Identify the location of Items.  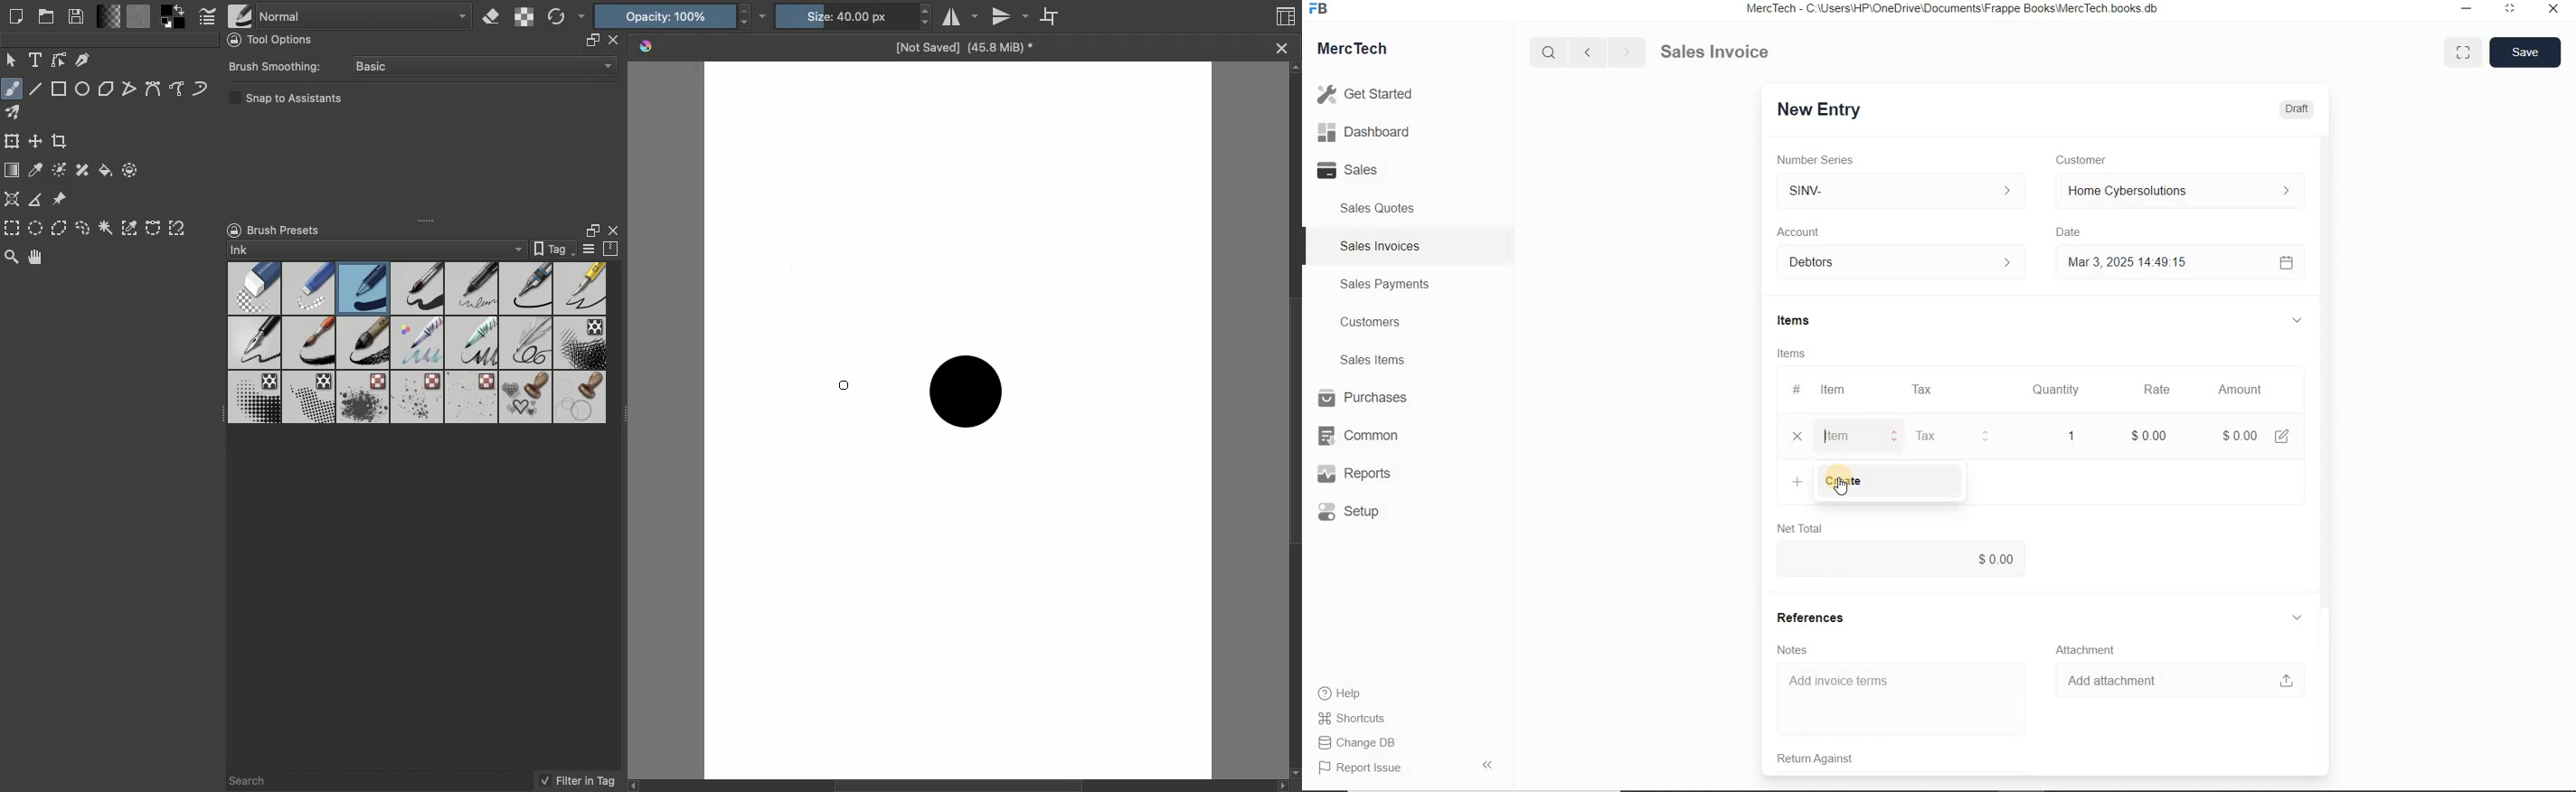
(1802, 322).